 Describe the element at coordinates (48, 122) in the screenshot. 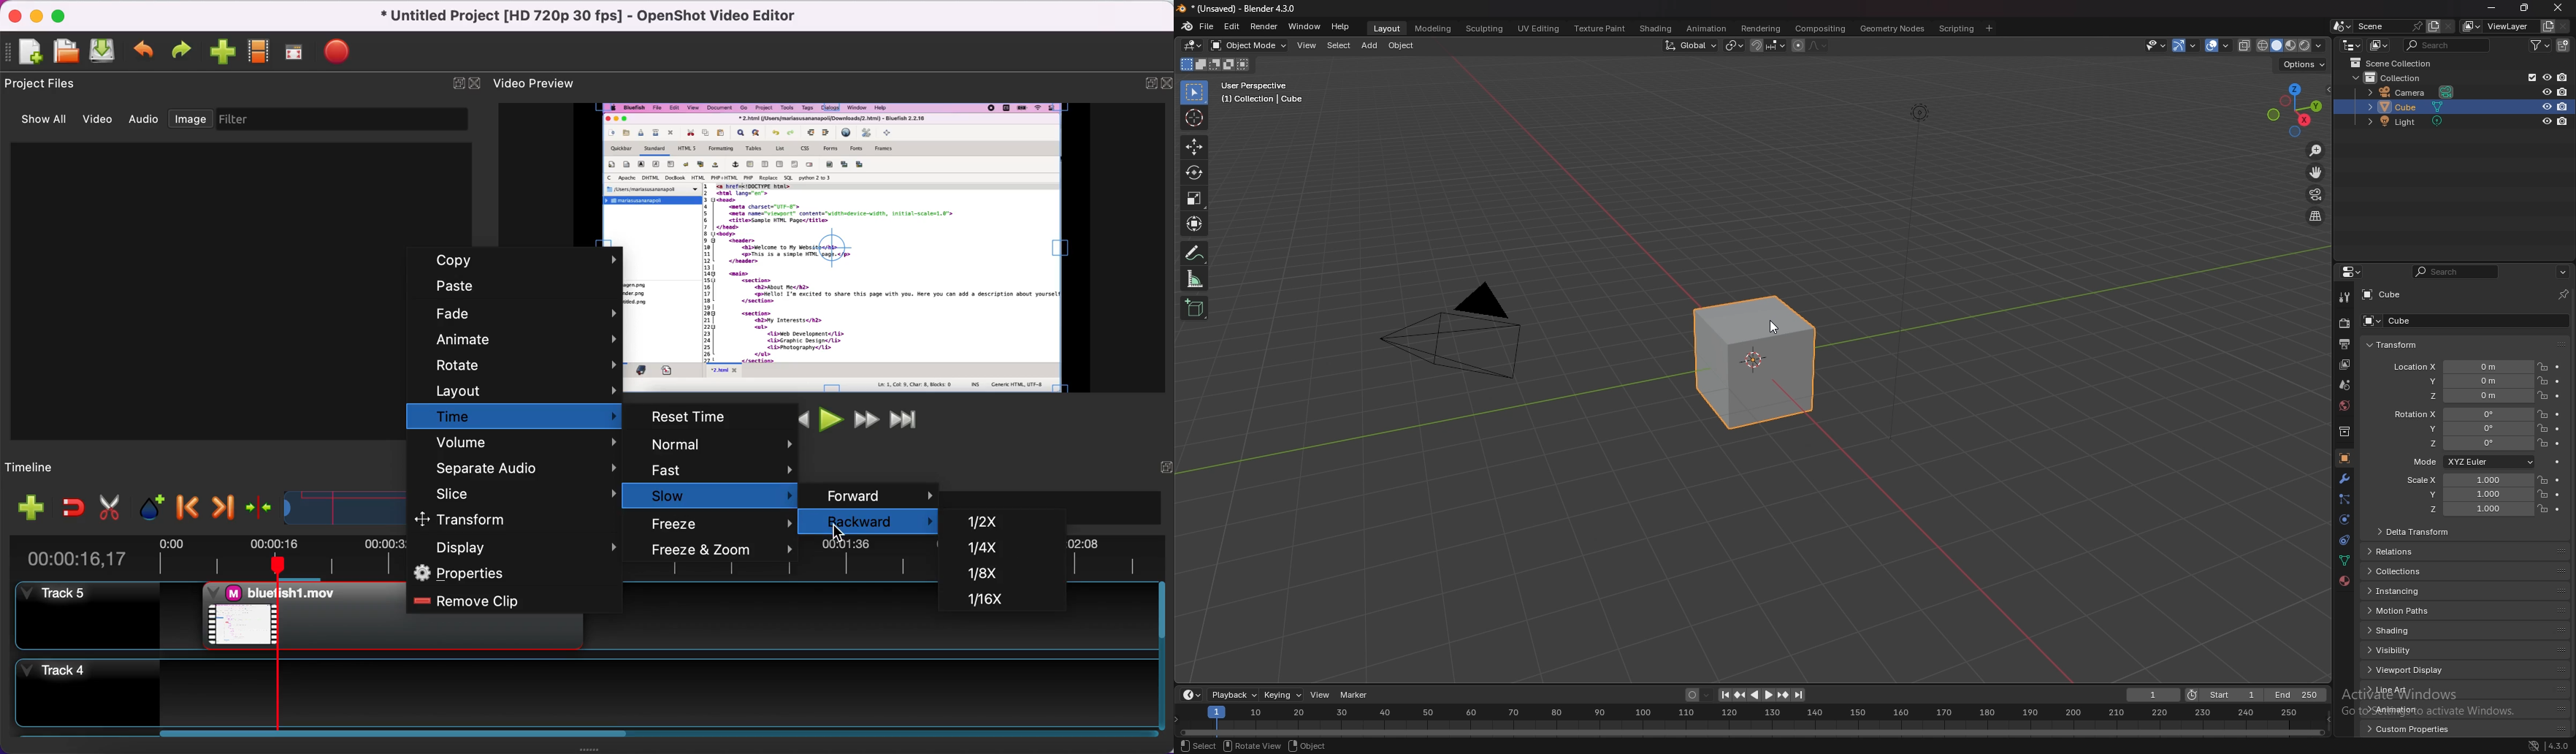

I see `show all` at that location.